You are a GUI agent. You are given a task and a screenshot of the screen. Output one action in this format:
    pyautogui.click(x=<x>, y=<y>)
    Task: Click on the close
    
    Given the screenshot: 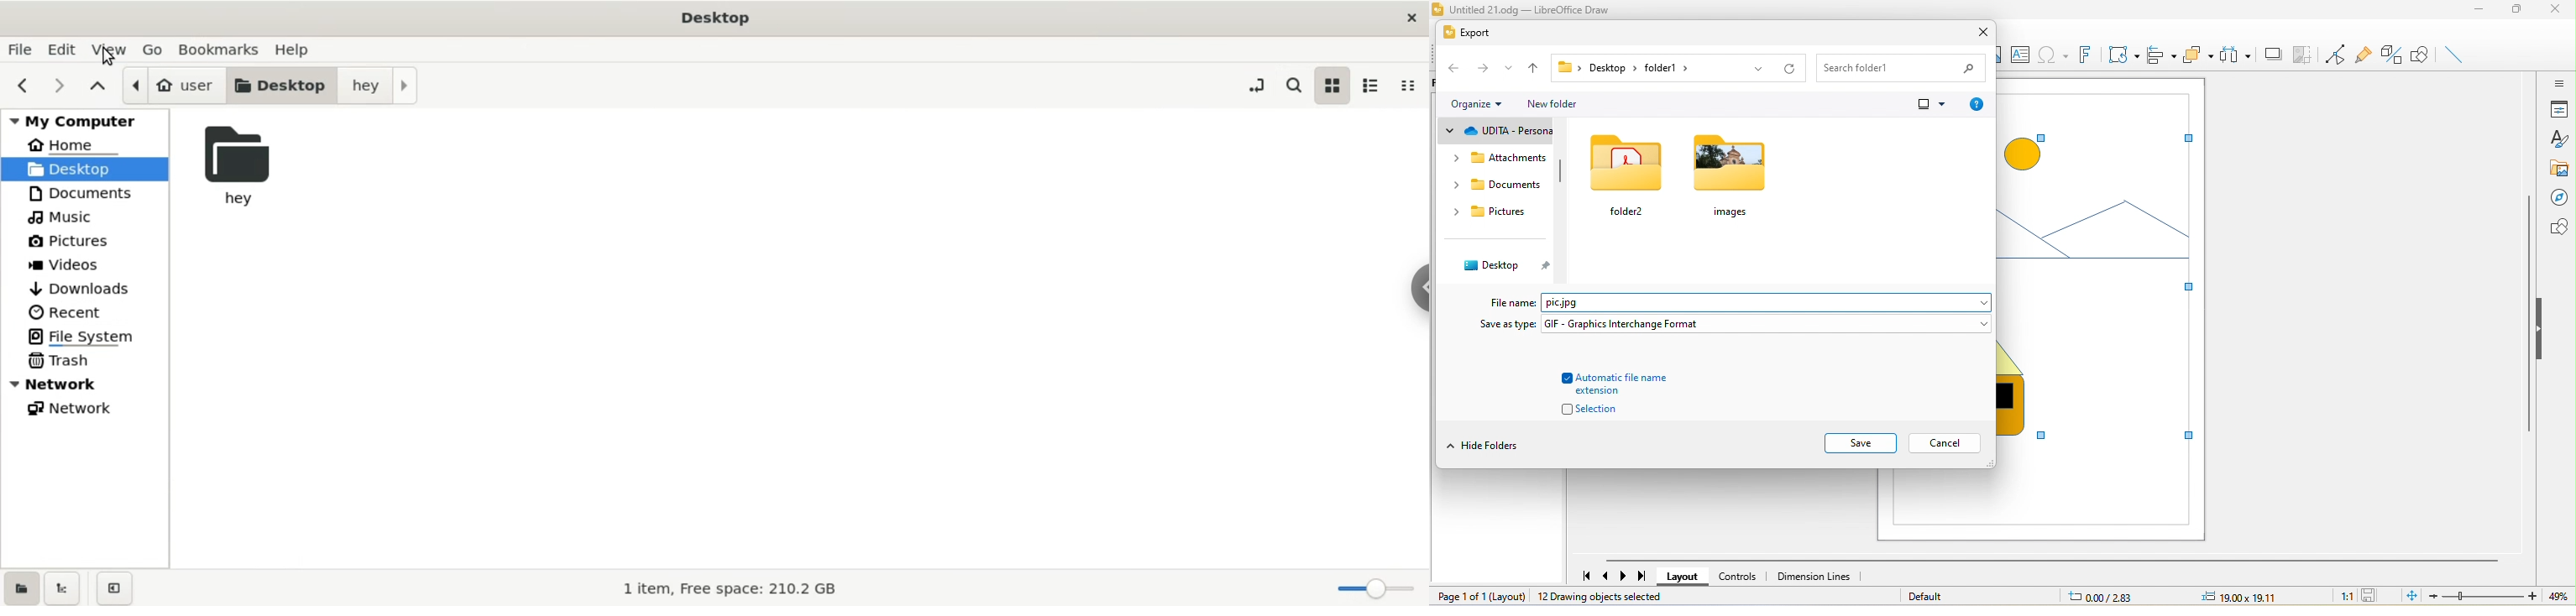 What is the action you would take?
    pyautogui.click(x=1982, y=30)
    